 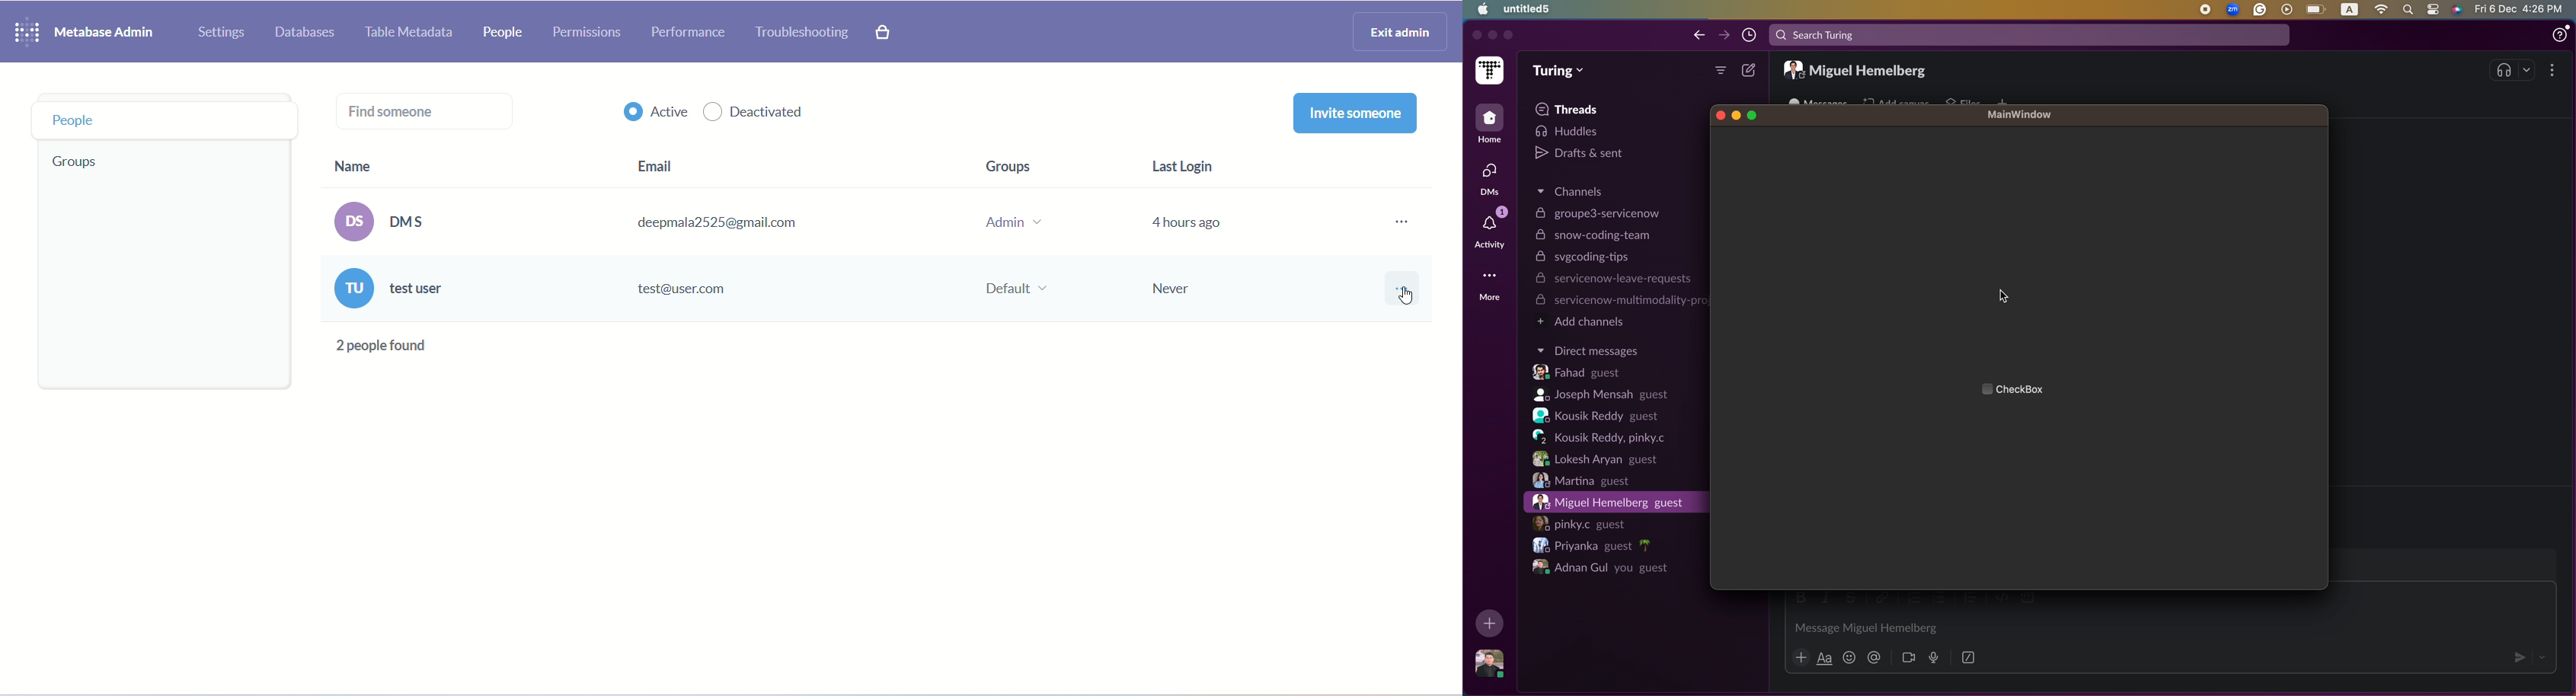 I want to click on send, so click(x=2516, y=656).